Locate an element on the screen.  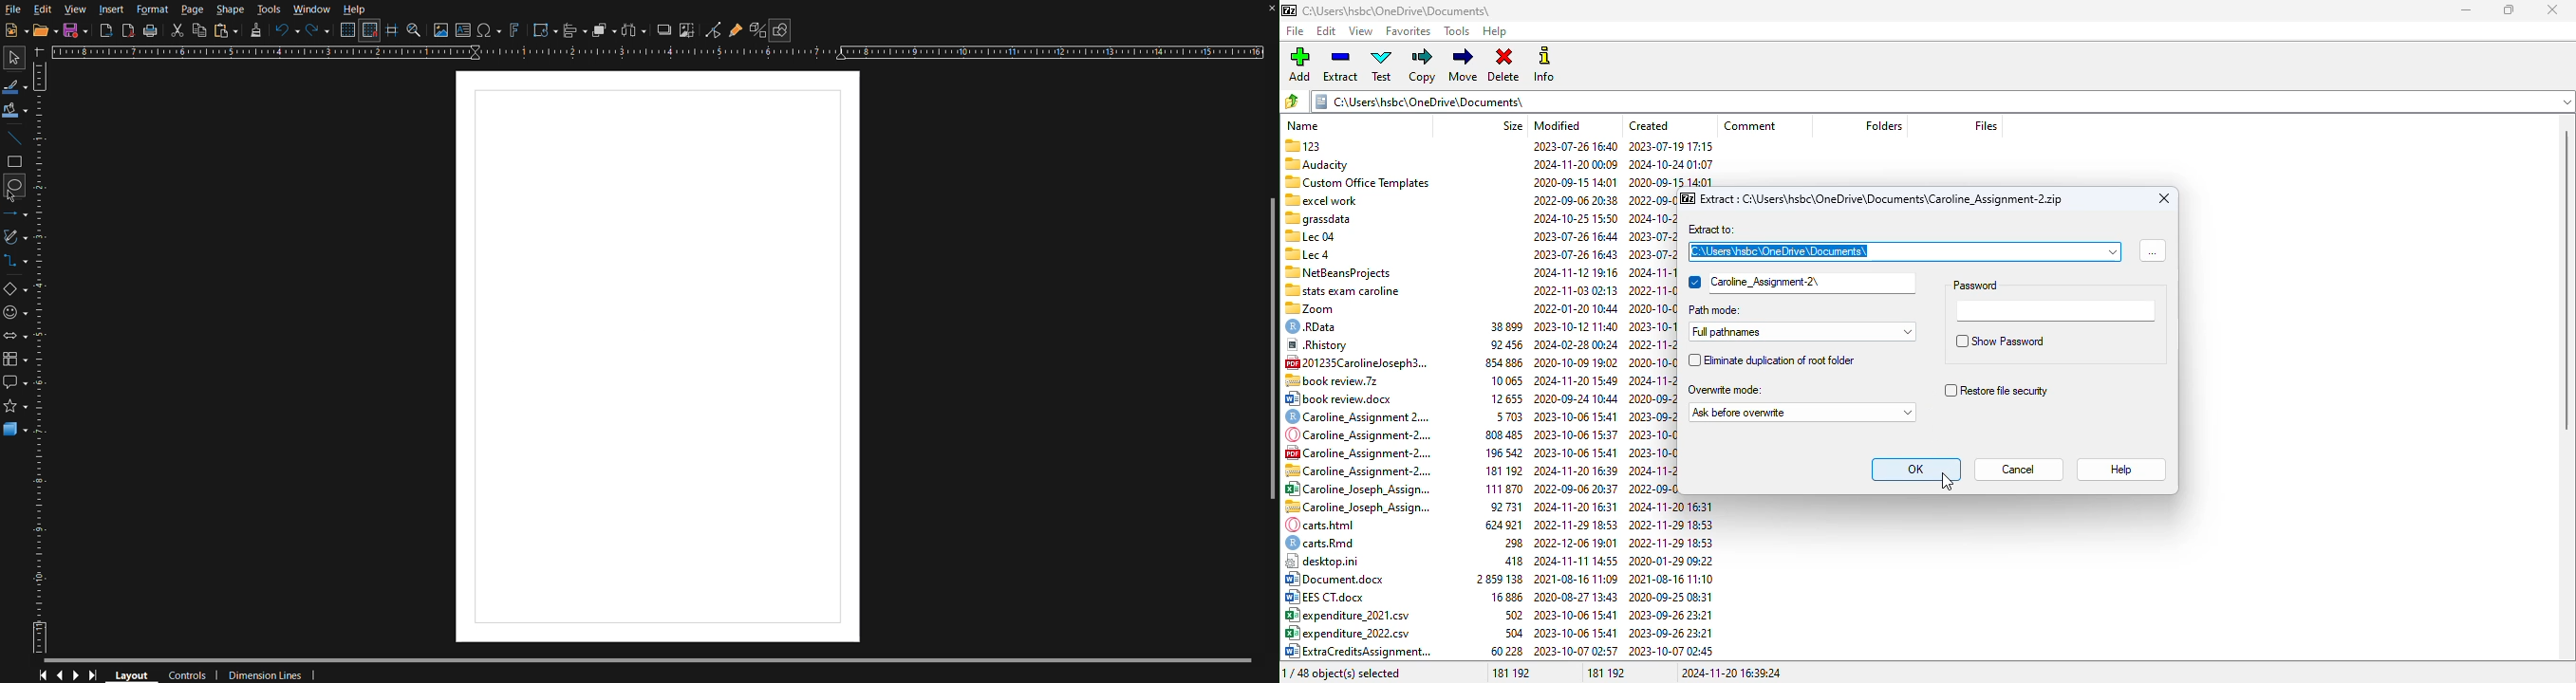
Arrange is located at coordinates (602, 30).